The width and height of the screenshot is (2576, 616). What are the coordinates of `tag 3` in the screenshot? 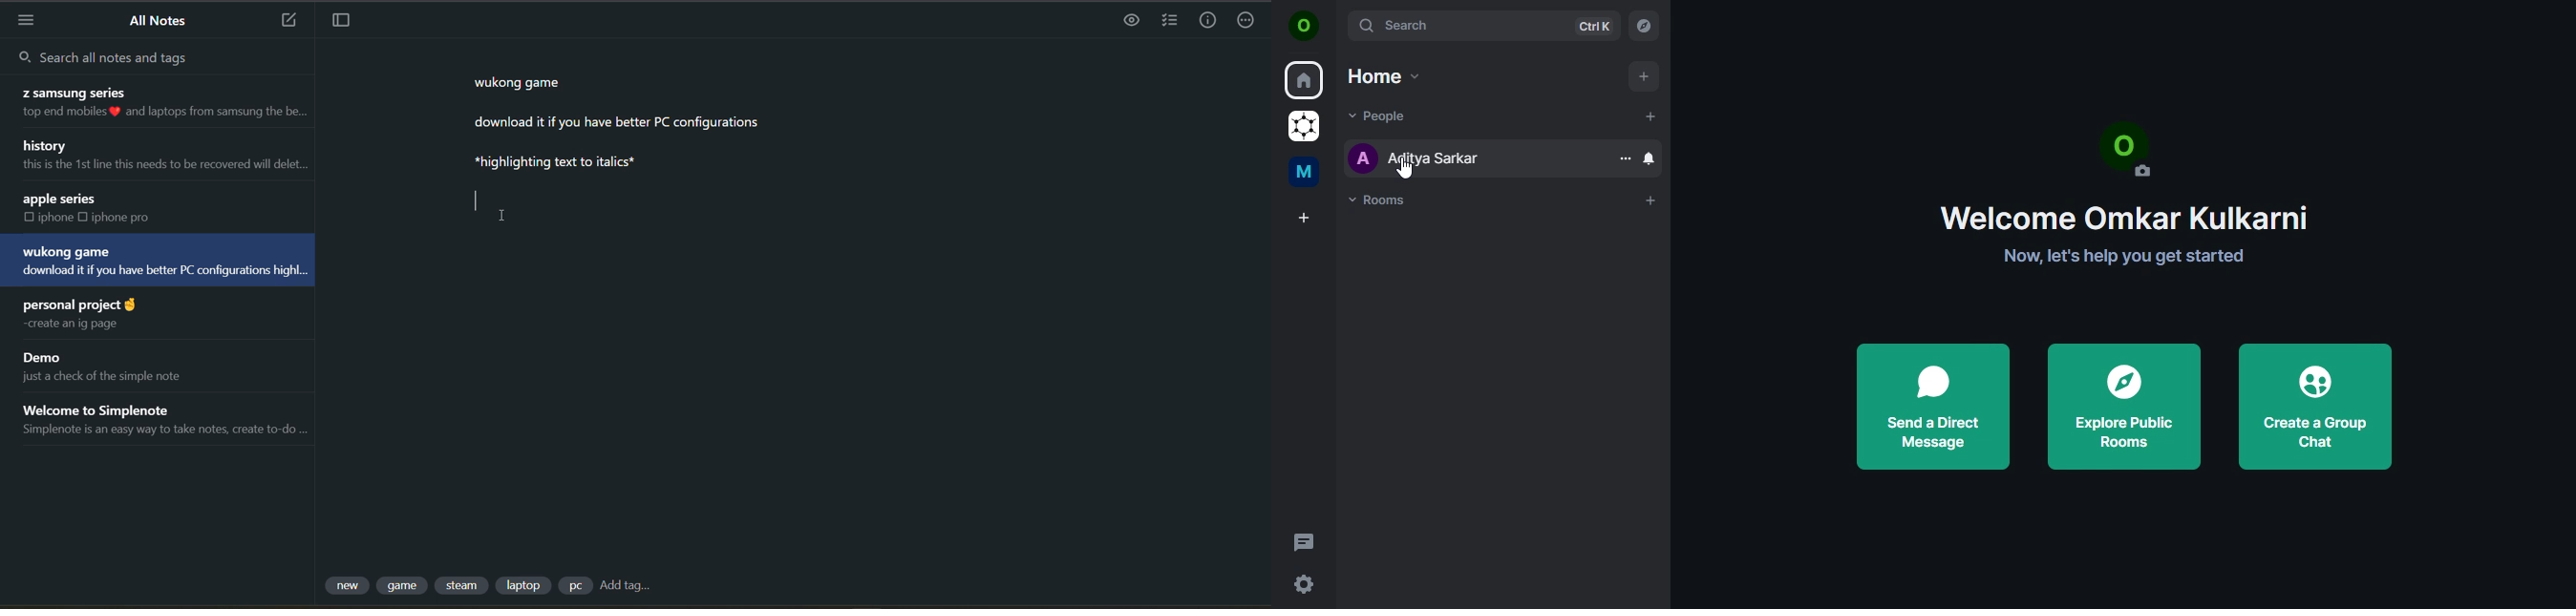 It's located at (464, 586).